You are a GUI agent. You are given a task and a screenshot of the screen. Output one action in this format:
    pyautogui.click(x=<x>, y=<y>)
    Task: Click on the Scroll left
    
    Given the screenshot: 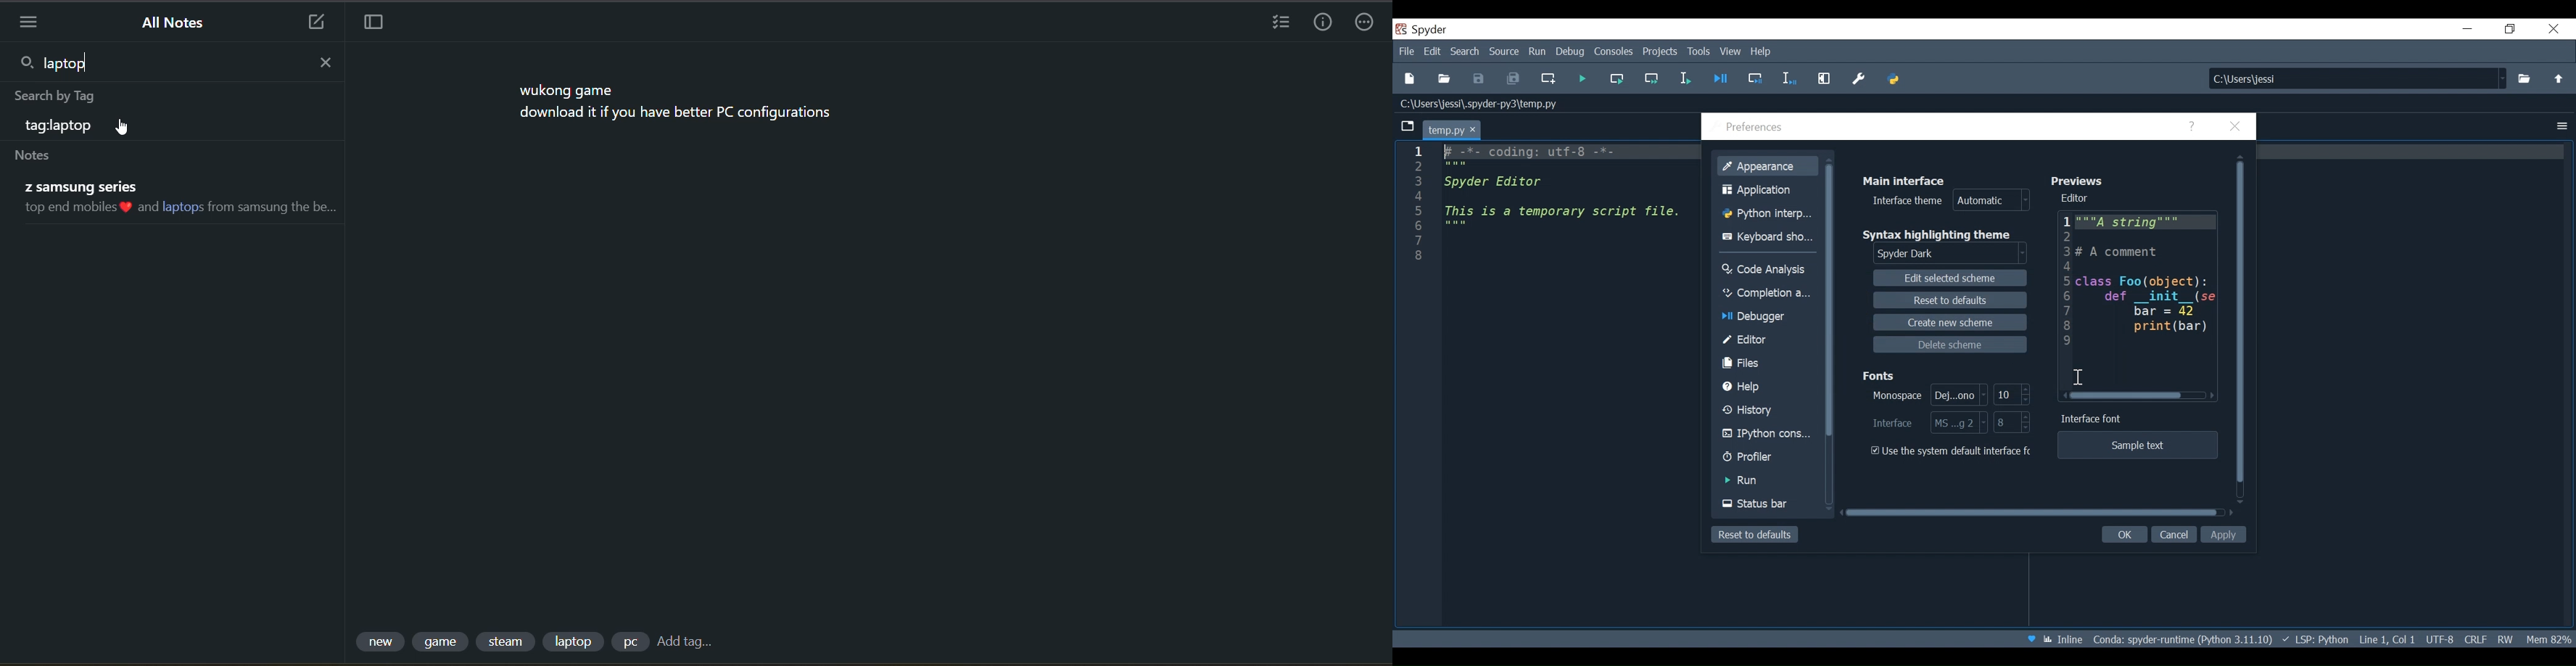 What is the action you would take?
    pyautogui.click(x=2213, y=397)
    